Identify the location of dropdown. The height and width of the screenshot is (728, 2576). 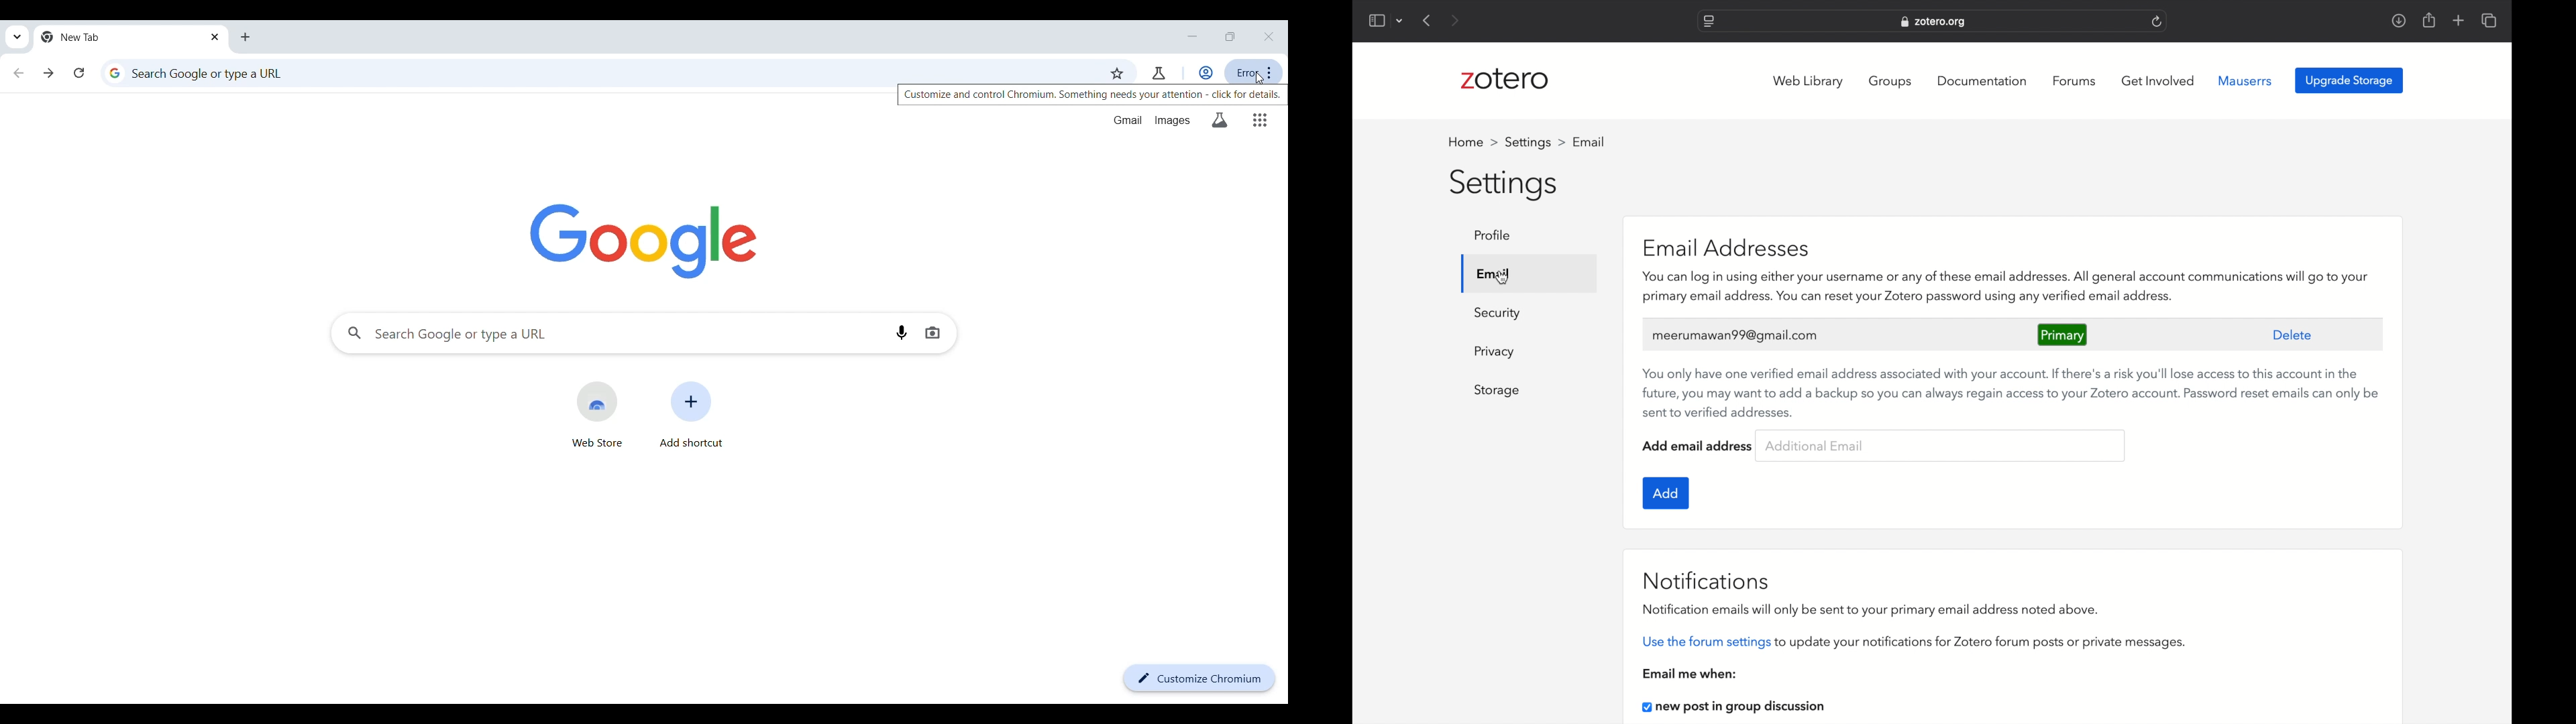
(1399, 22).